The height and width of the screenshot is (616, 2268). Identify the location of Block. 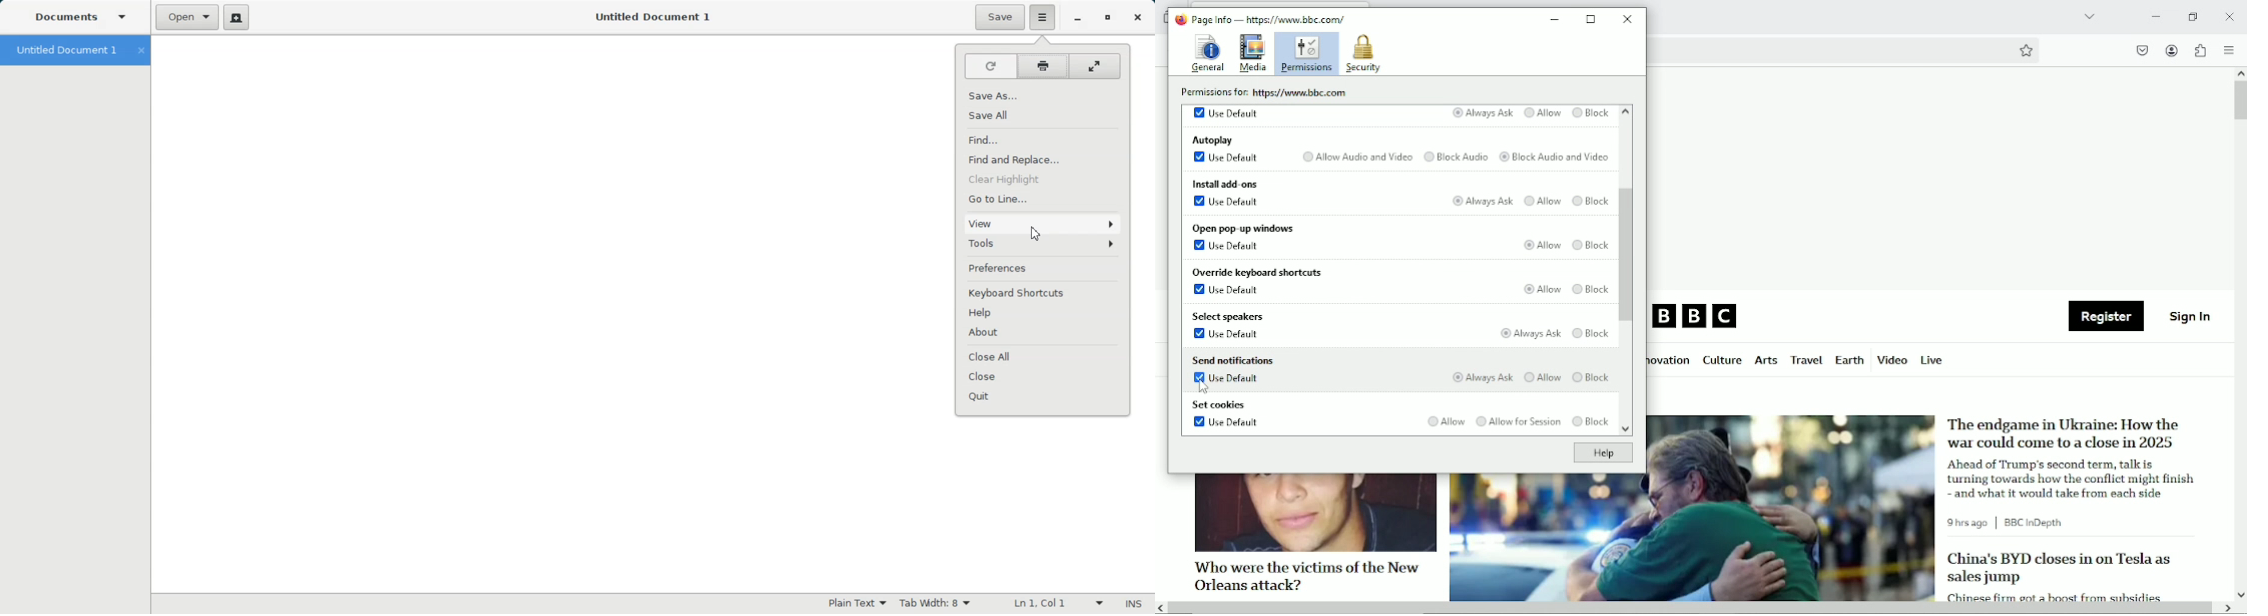
(1591, 113).